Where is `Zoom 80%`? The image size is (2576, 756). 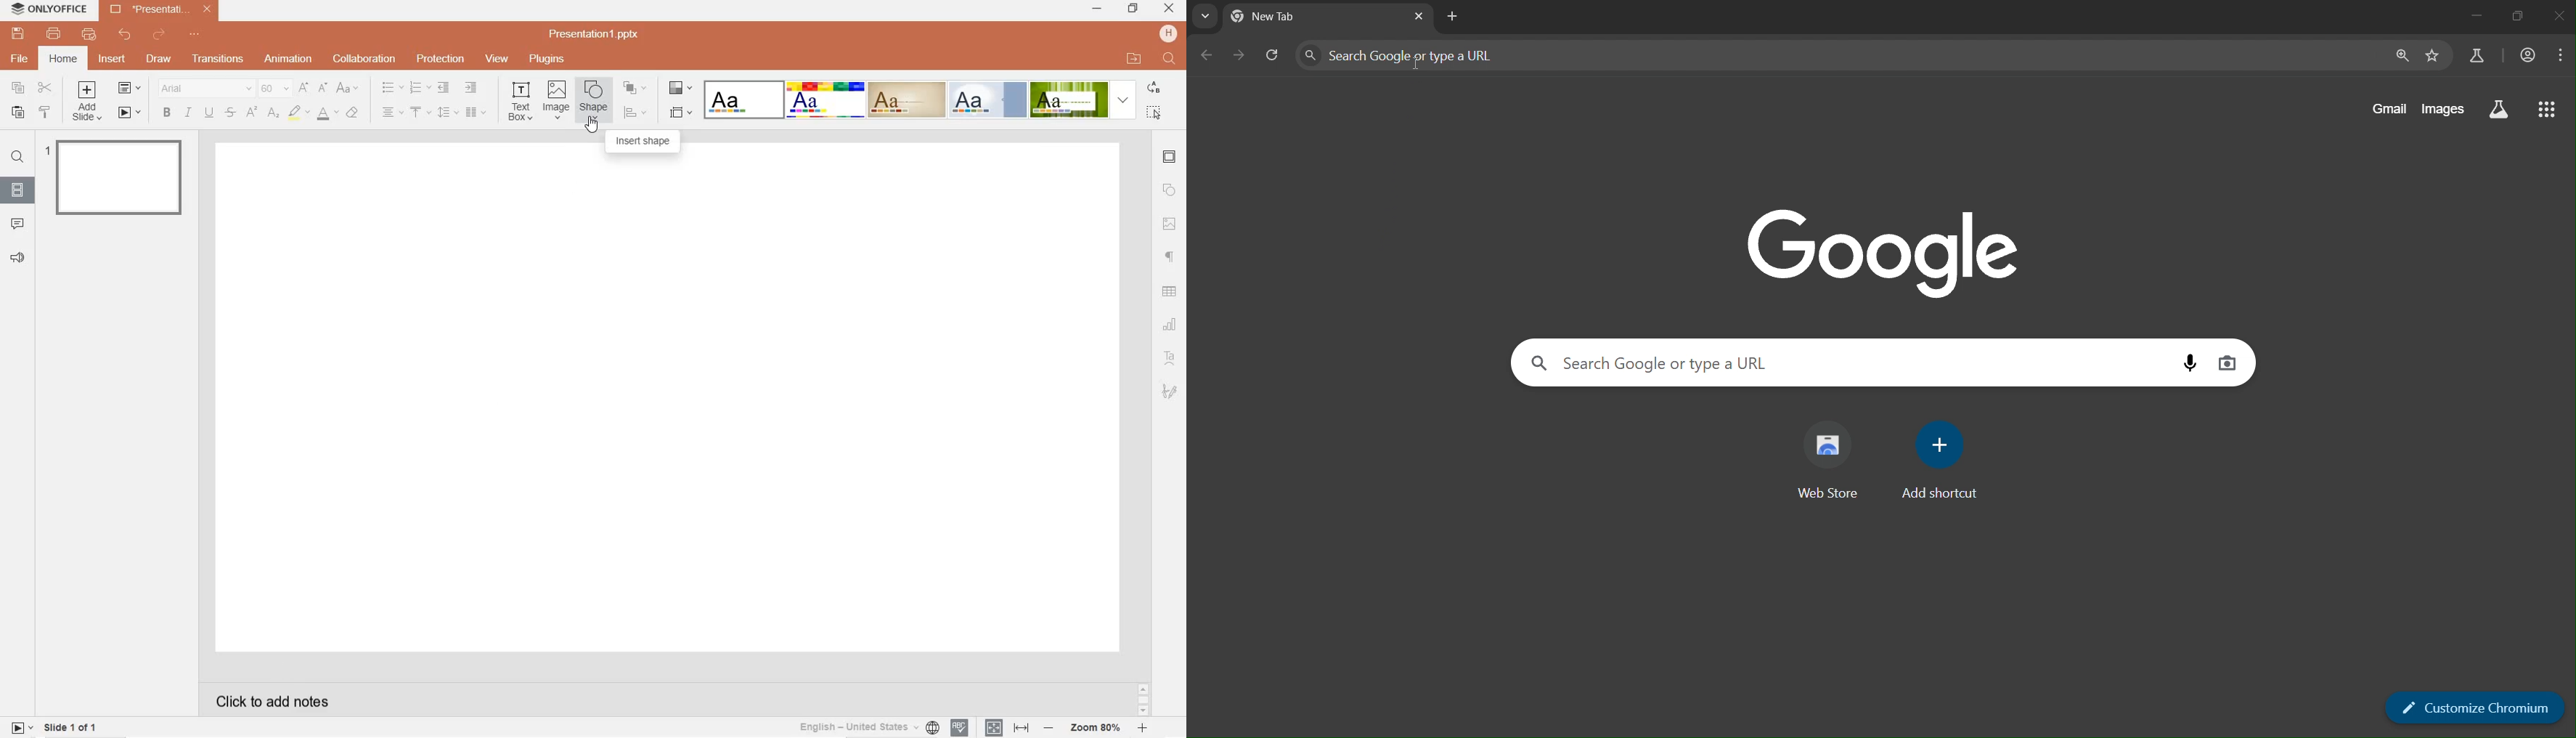
Zoom 80% is located at coordinates (1097, 729).